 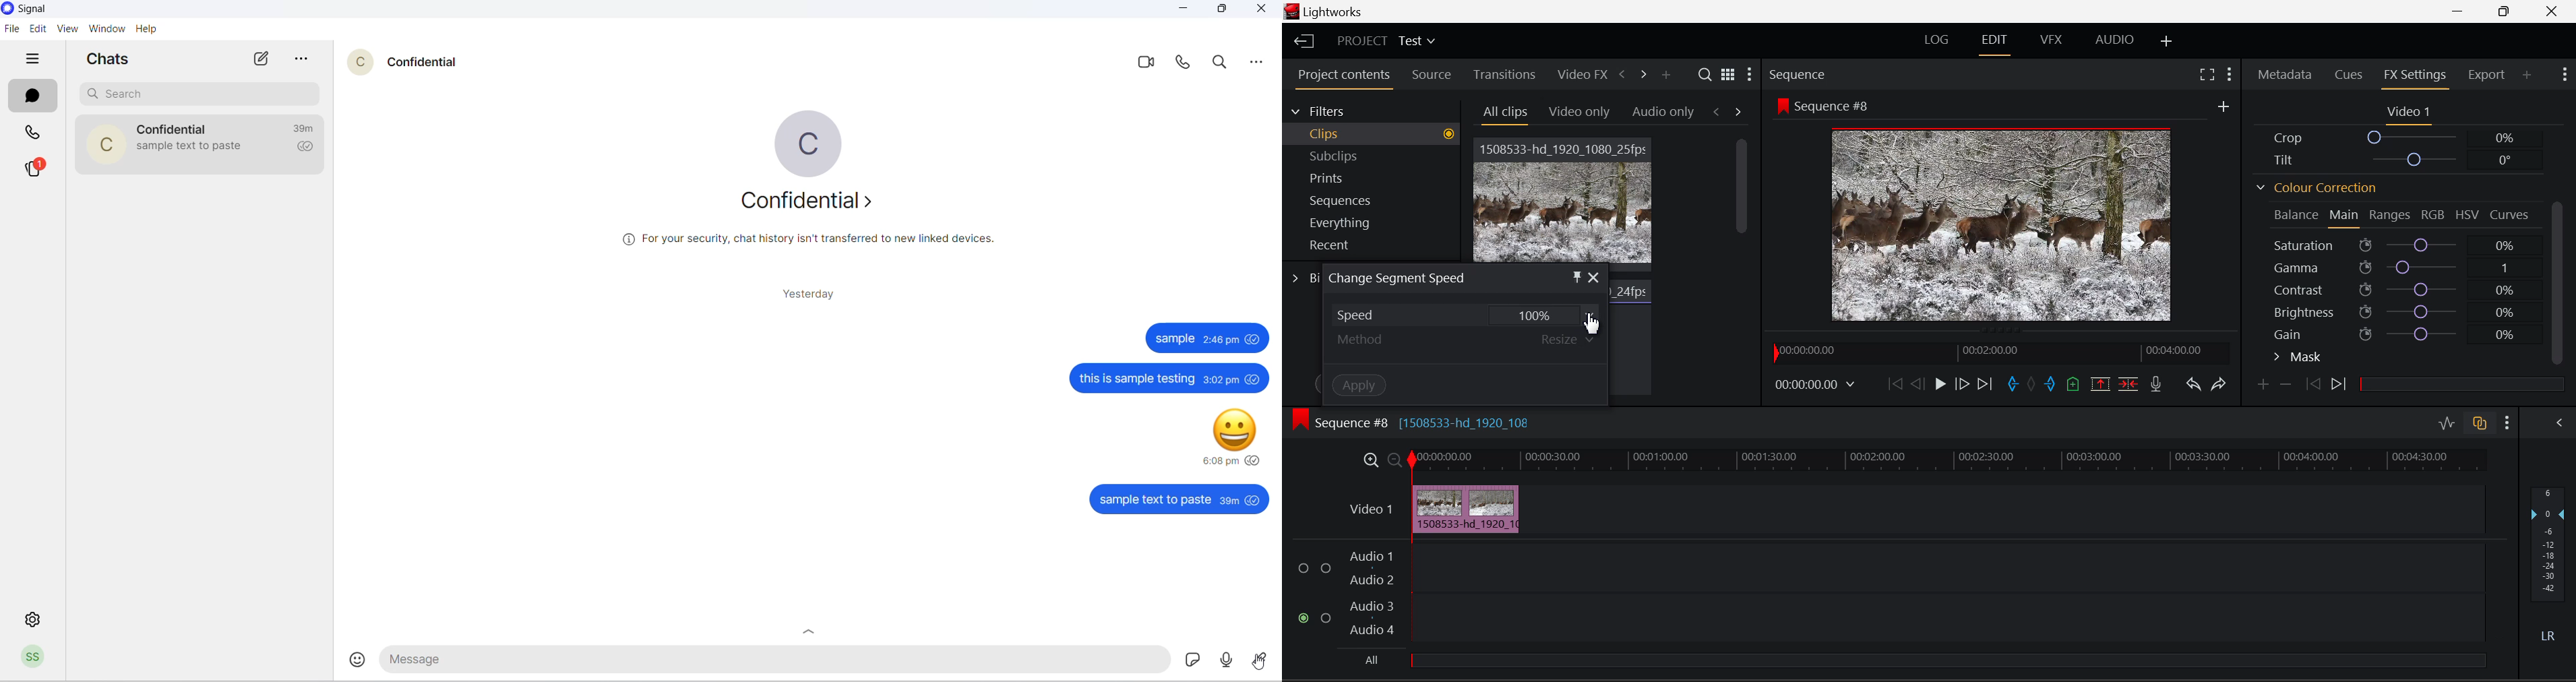 What do you see at coordinates (111, 58) in the screenshot?
I see `chats heading` at bounding box center [111, 58].